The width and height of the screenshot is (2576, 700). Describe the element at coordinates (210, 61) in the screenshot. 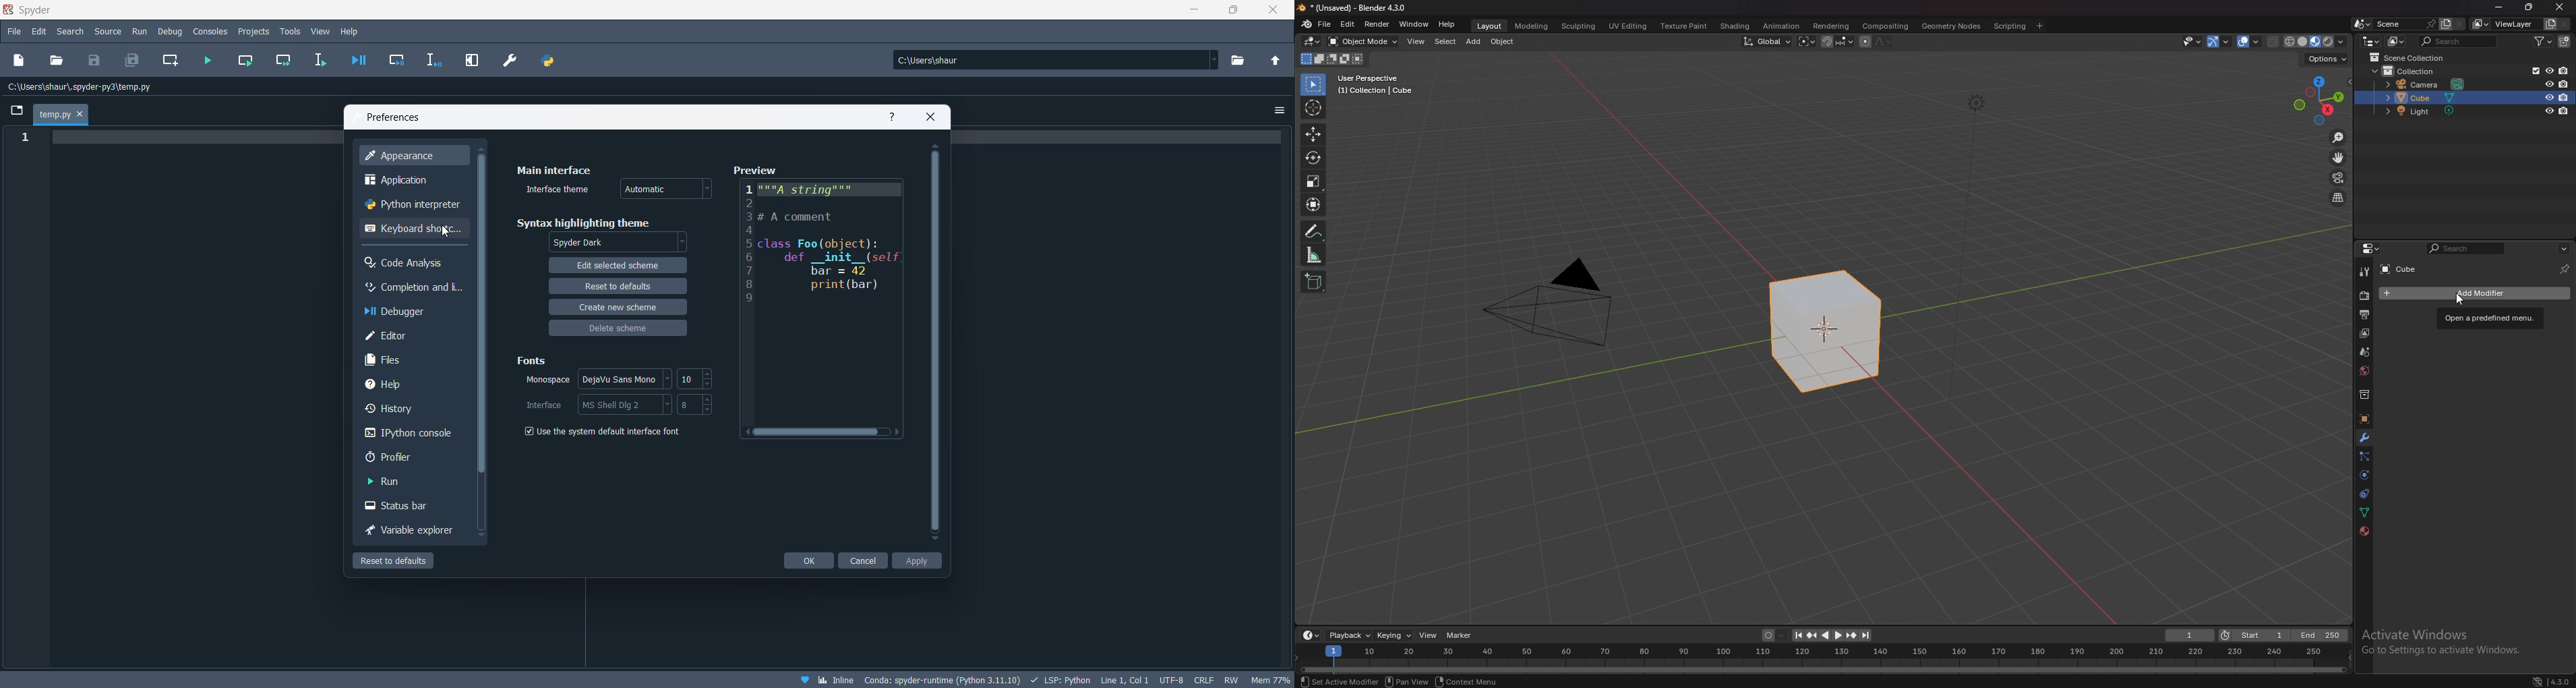

I see `run file` at that location.